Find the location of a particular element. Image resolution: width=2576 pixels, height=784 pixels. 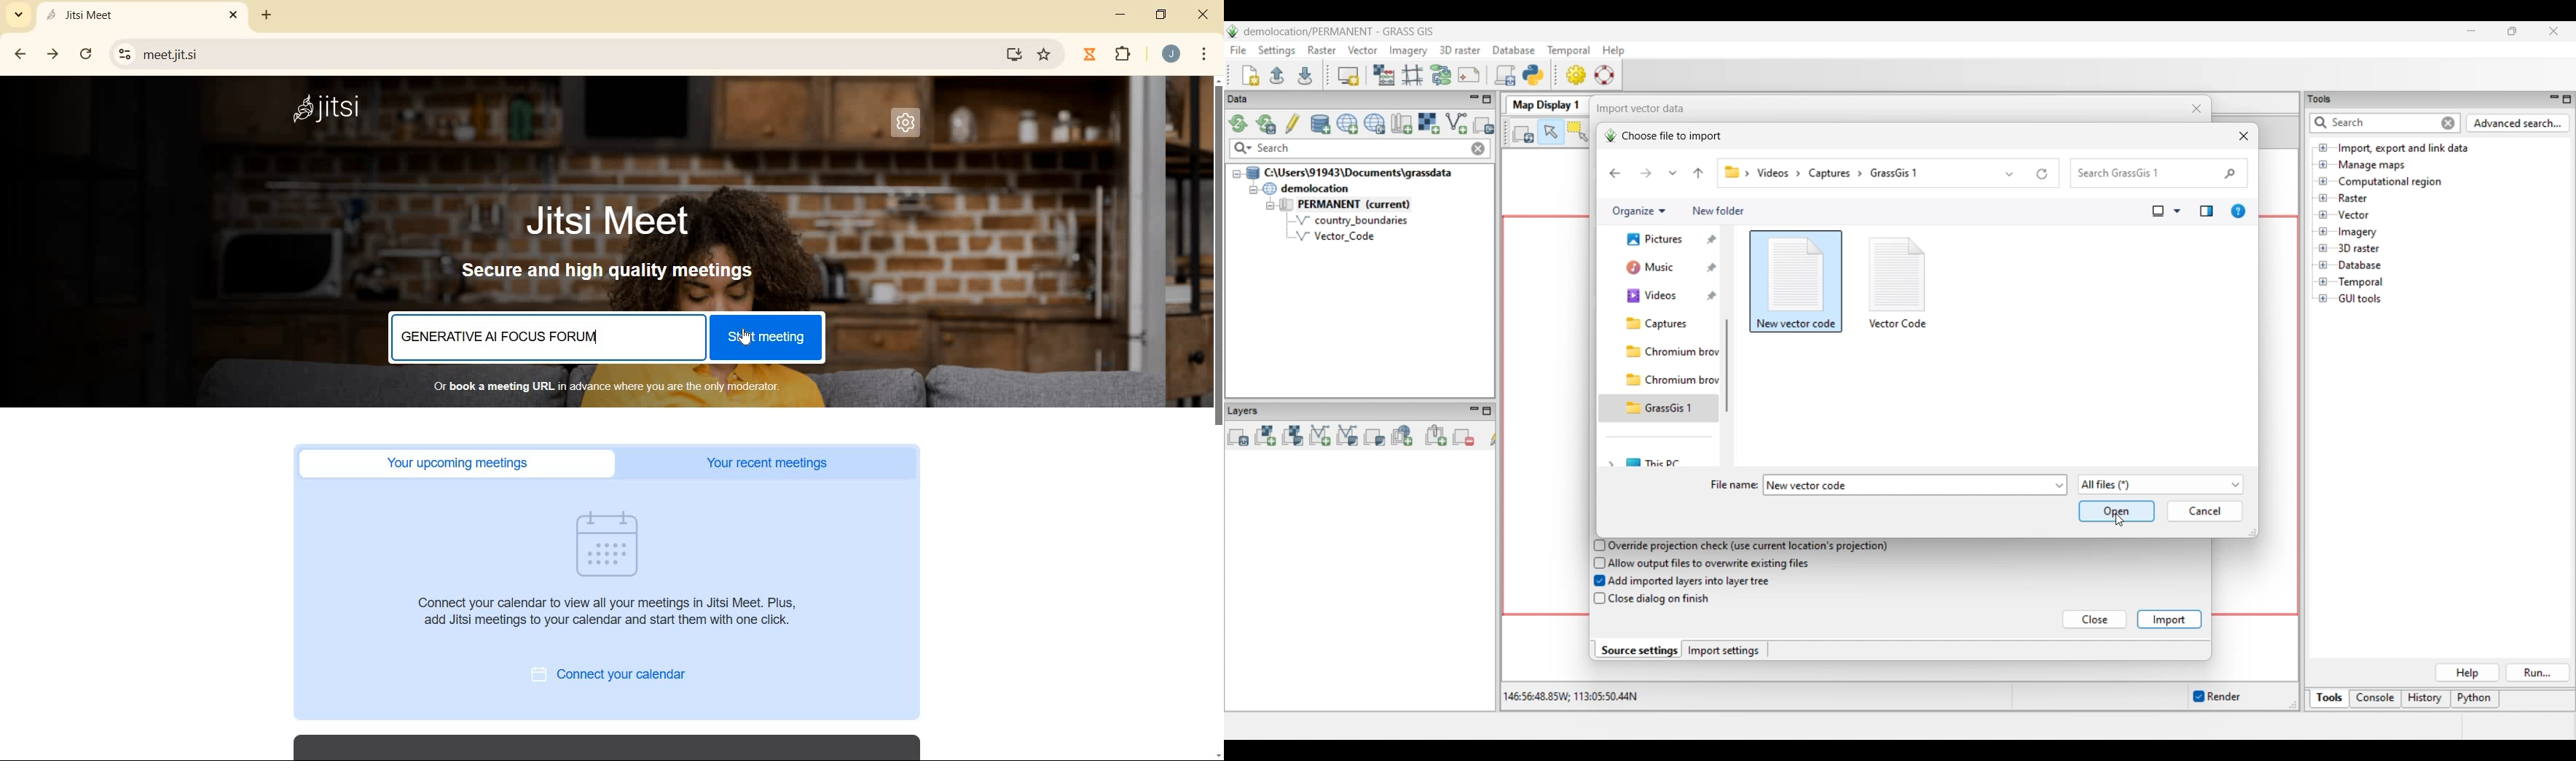

START MEETING is located at coordinates (766, 340).